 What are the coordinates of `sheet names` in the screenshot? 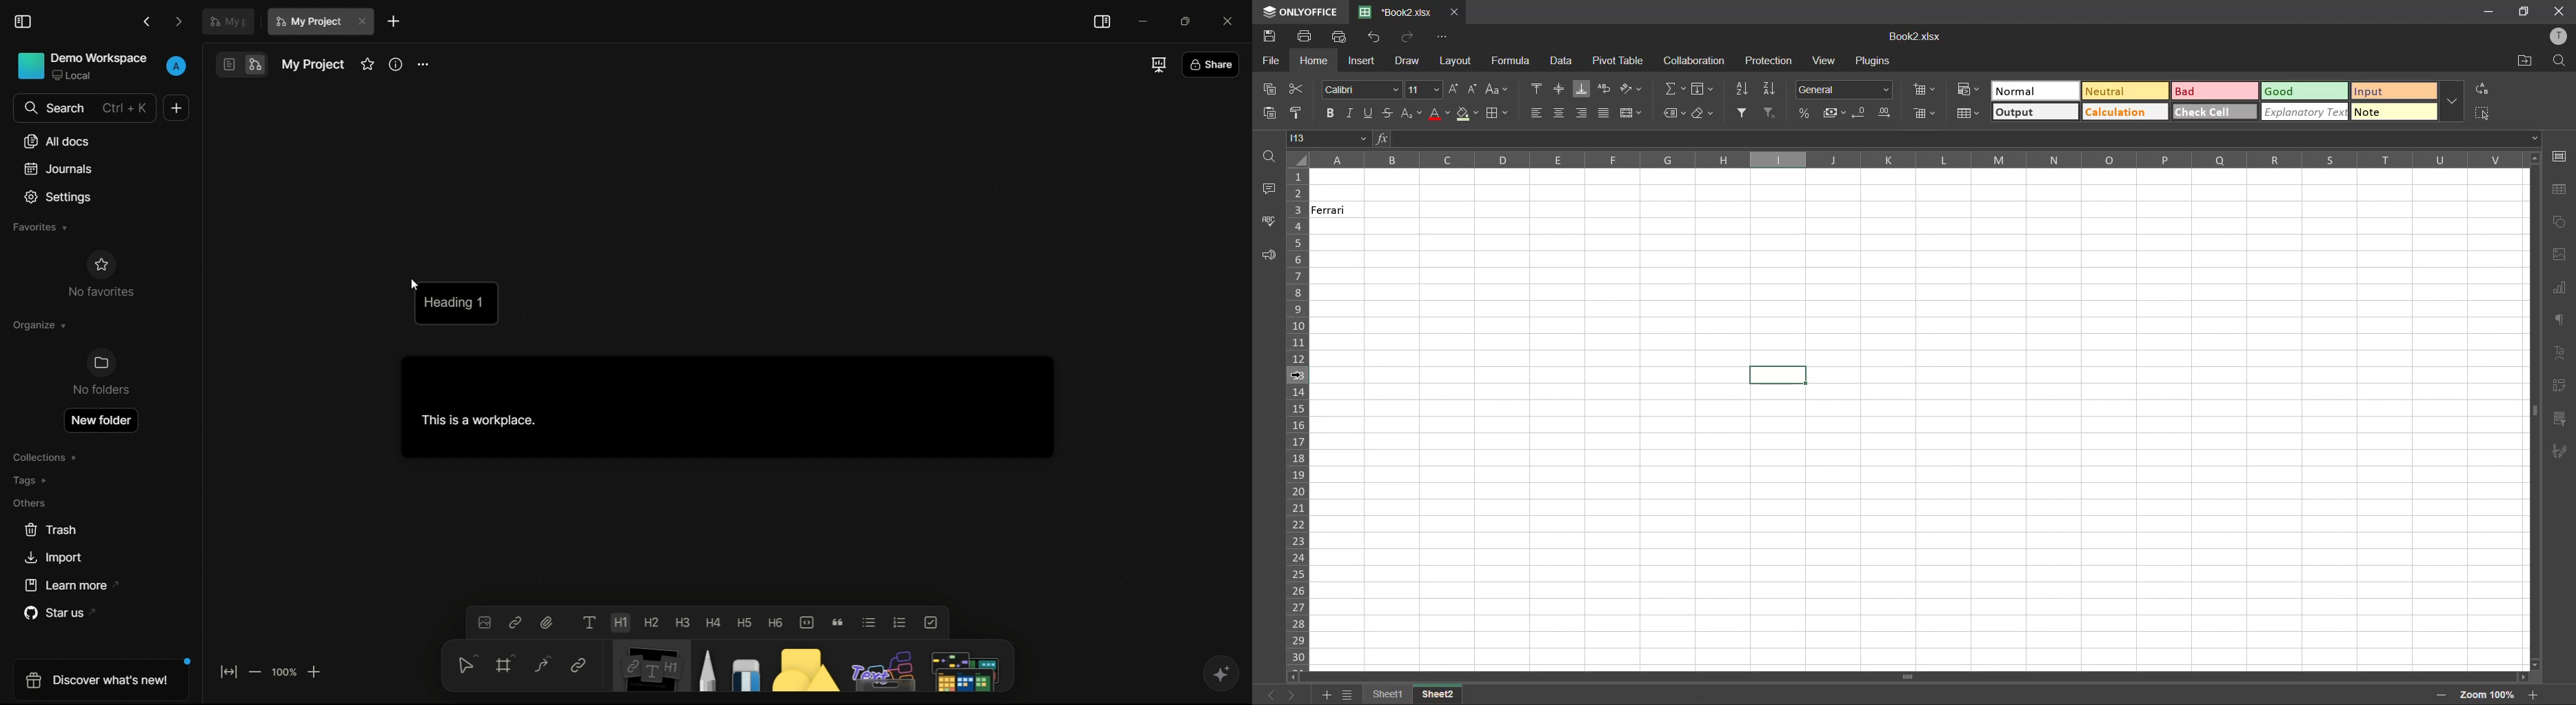 It's located at (1389, 695).